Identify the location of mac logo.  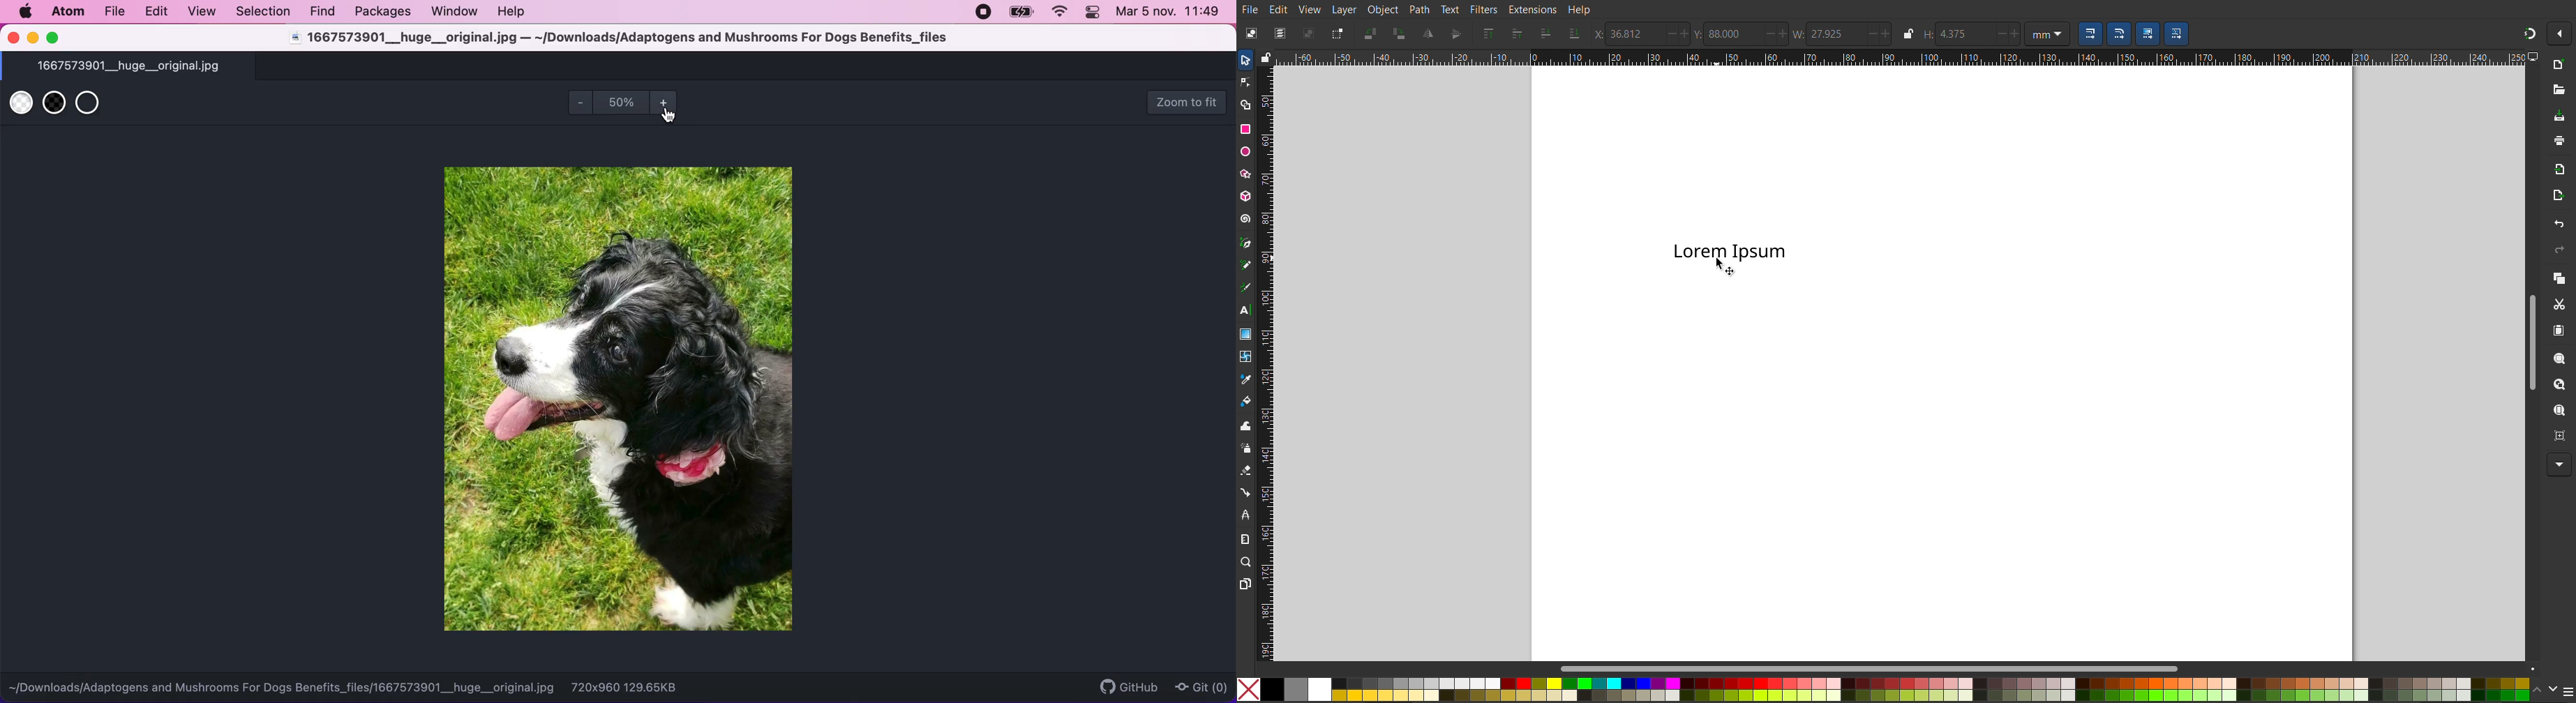
(27, 12).